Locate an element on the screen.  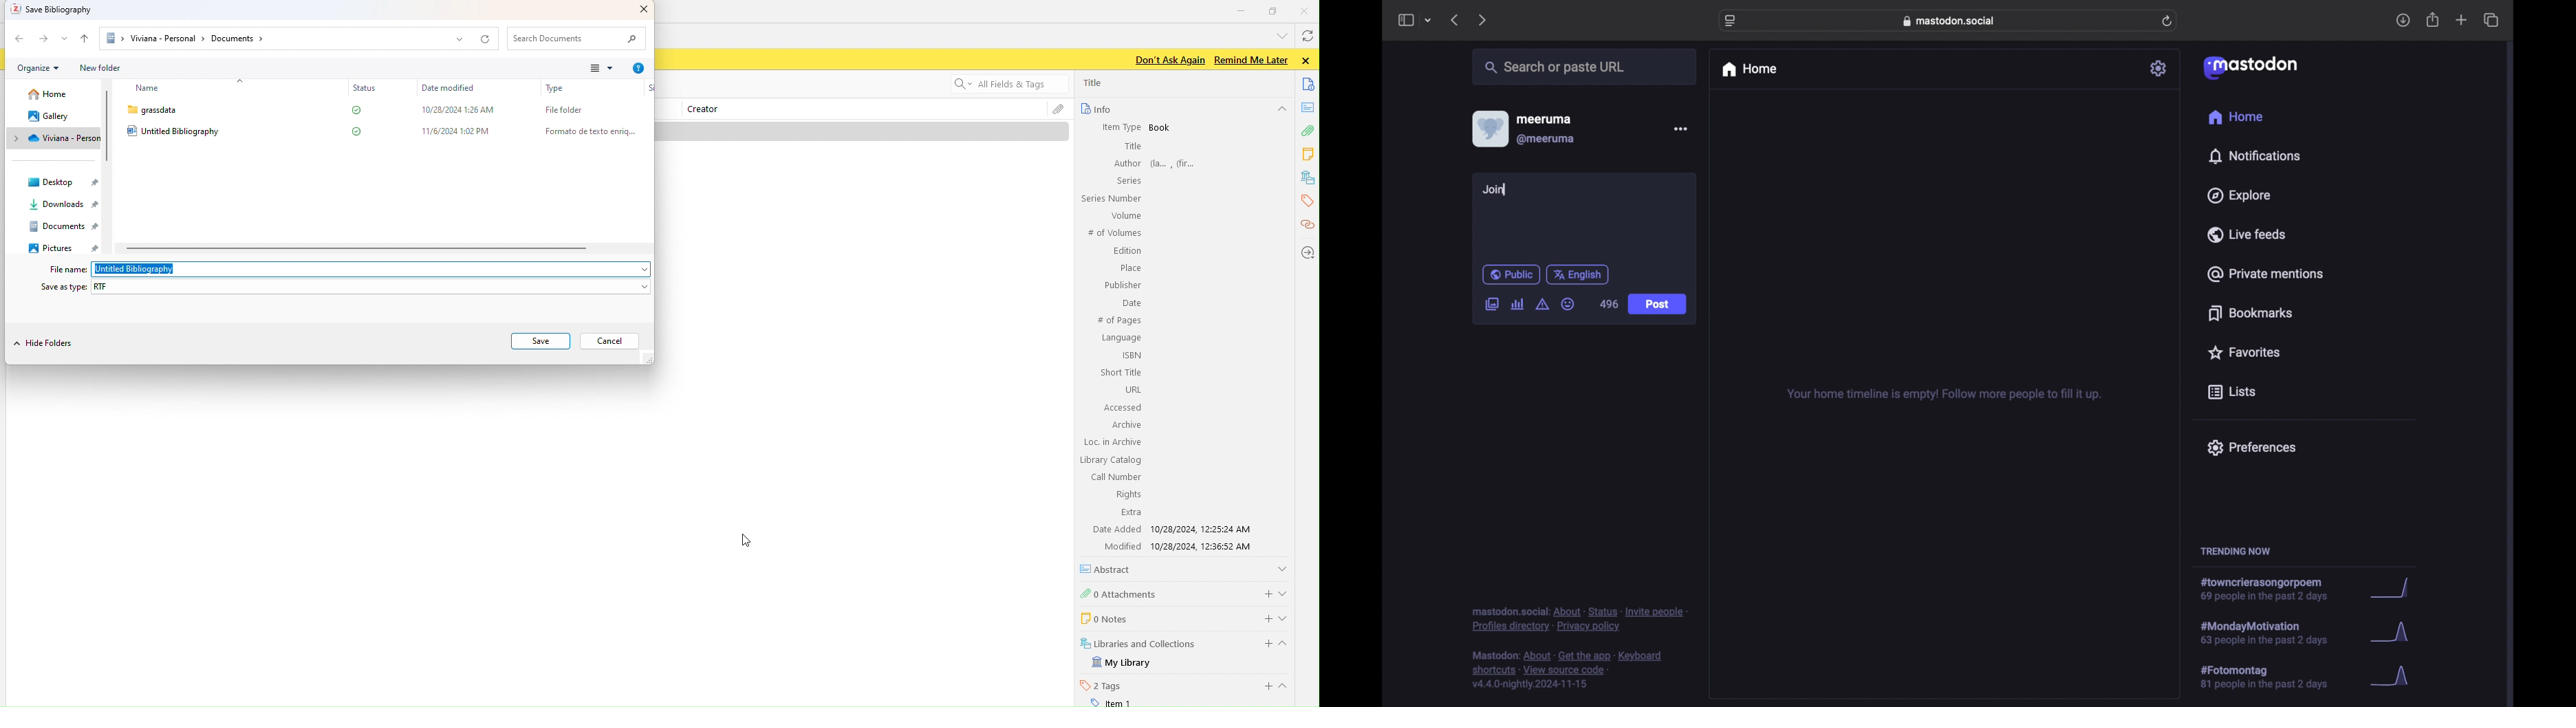
@meeruma is located at coordinates (1546, 139).